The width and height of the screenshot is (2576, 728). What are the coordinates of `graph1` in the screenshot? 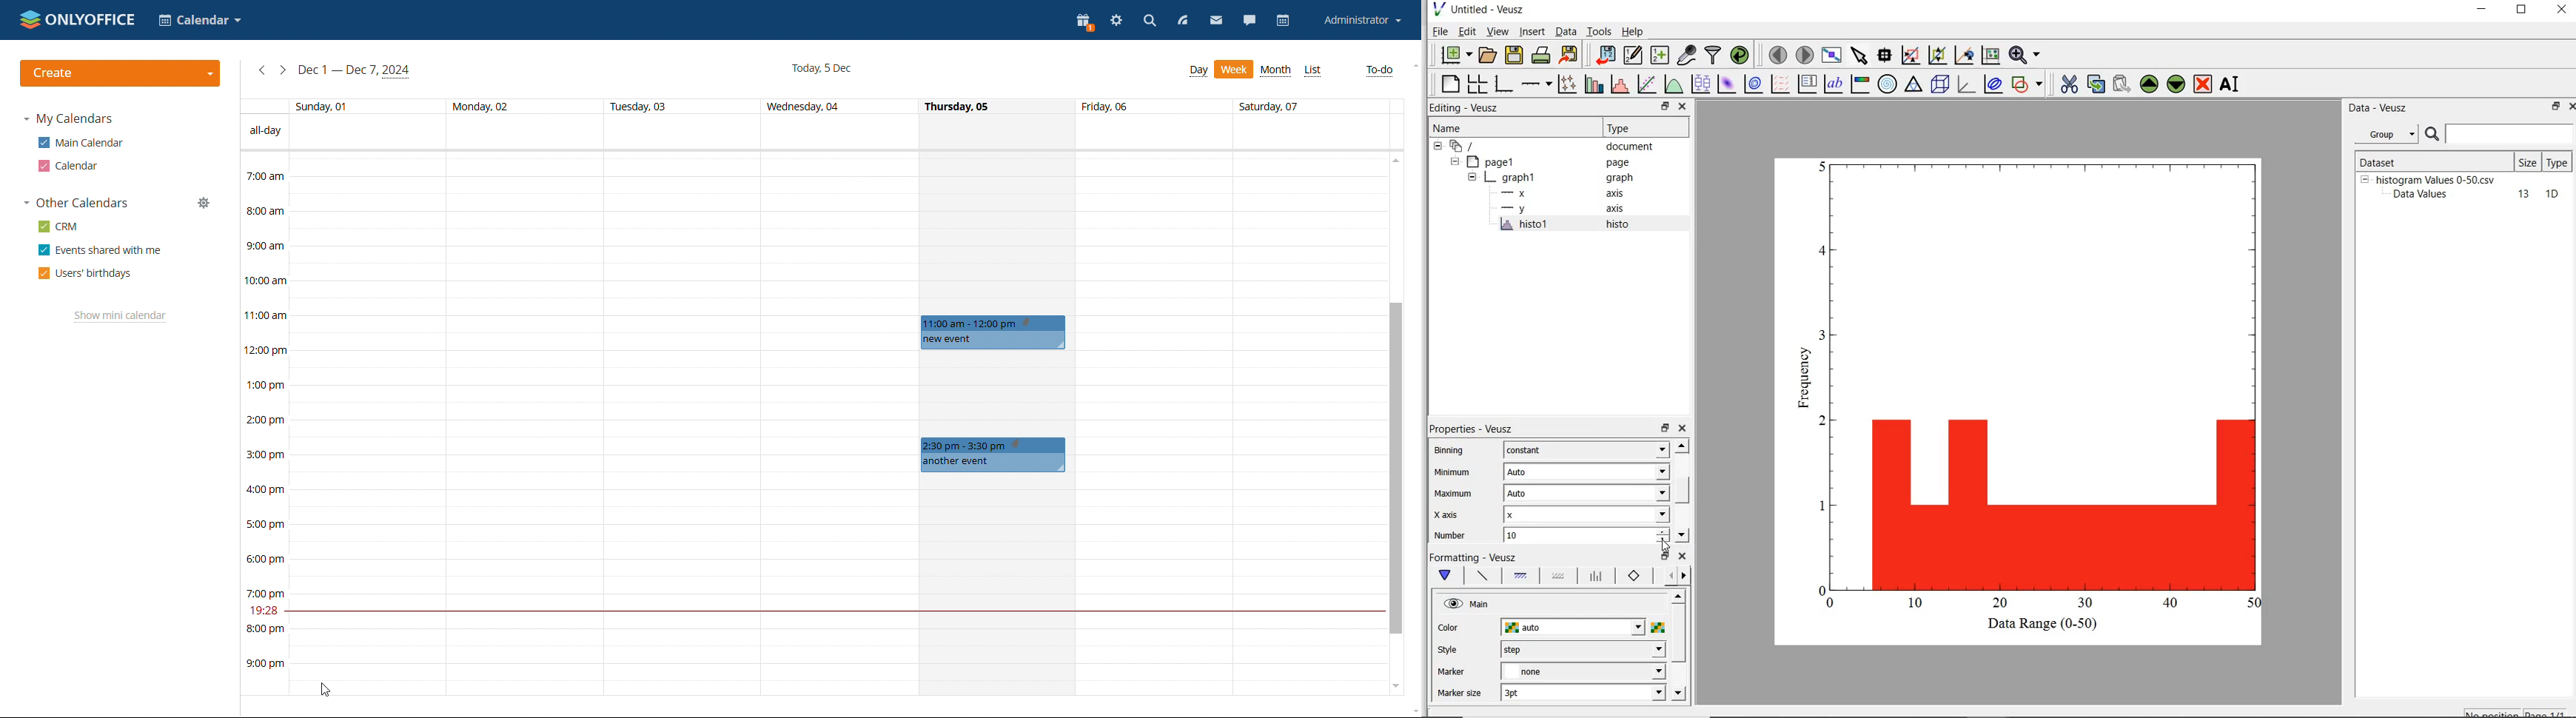 It's located at (1513, 180).